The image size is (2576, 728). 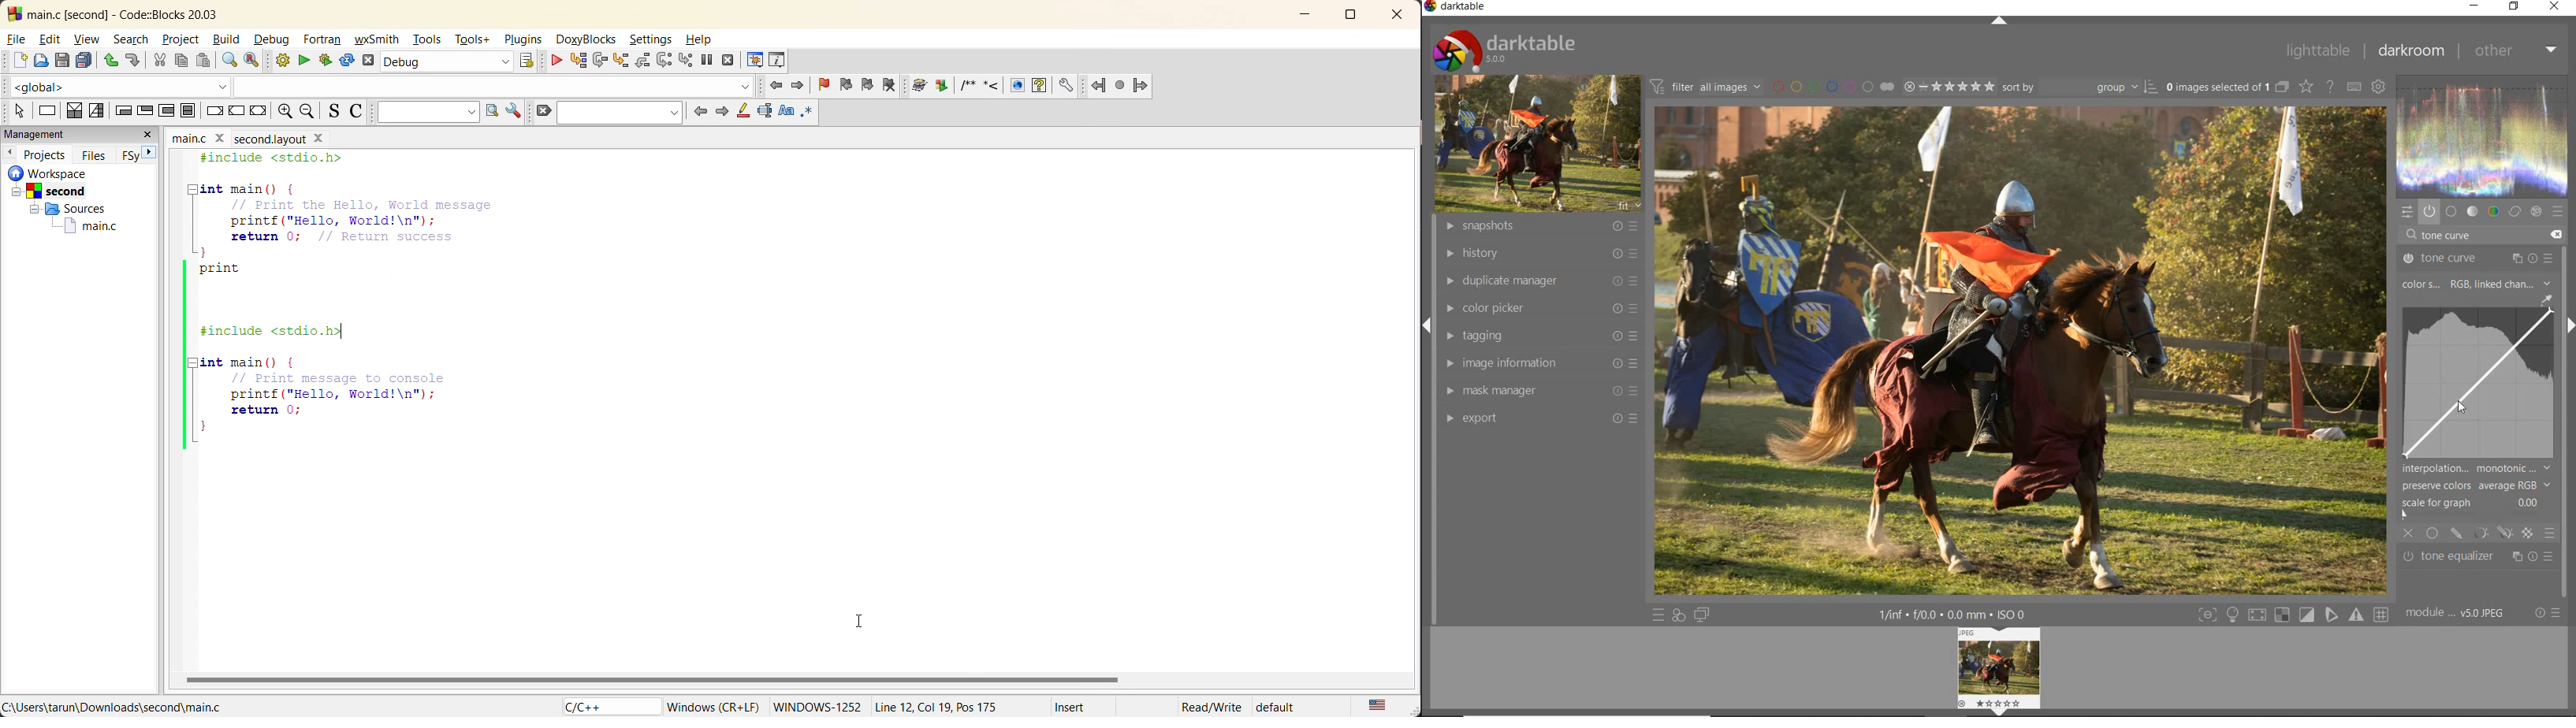 I want to click on step into instruction, so click(x=687, y=59).